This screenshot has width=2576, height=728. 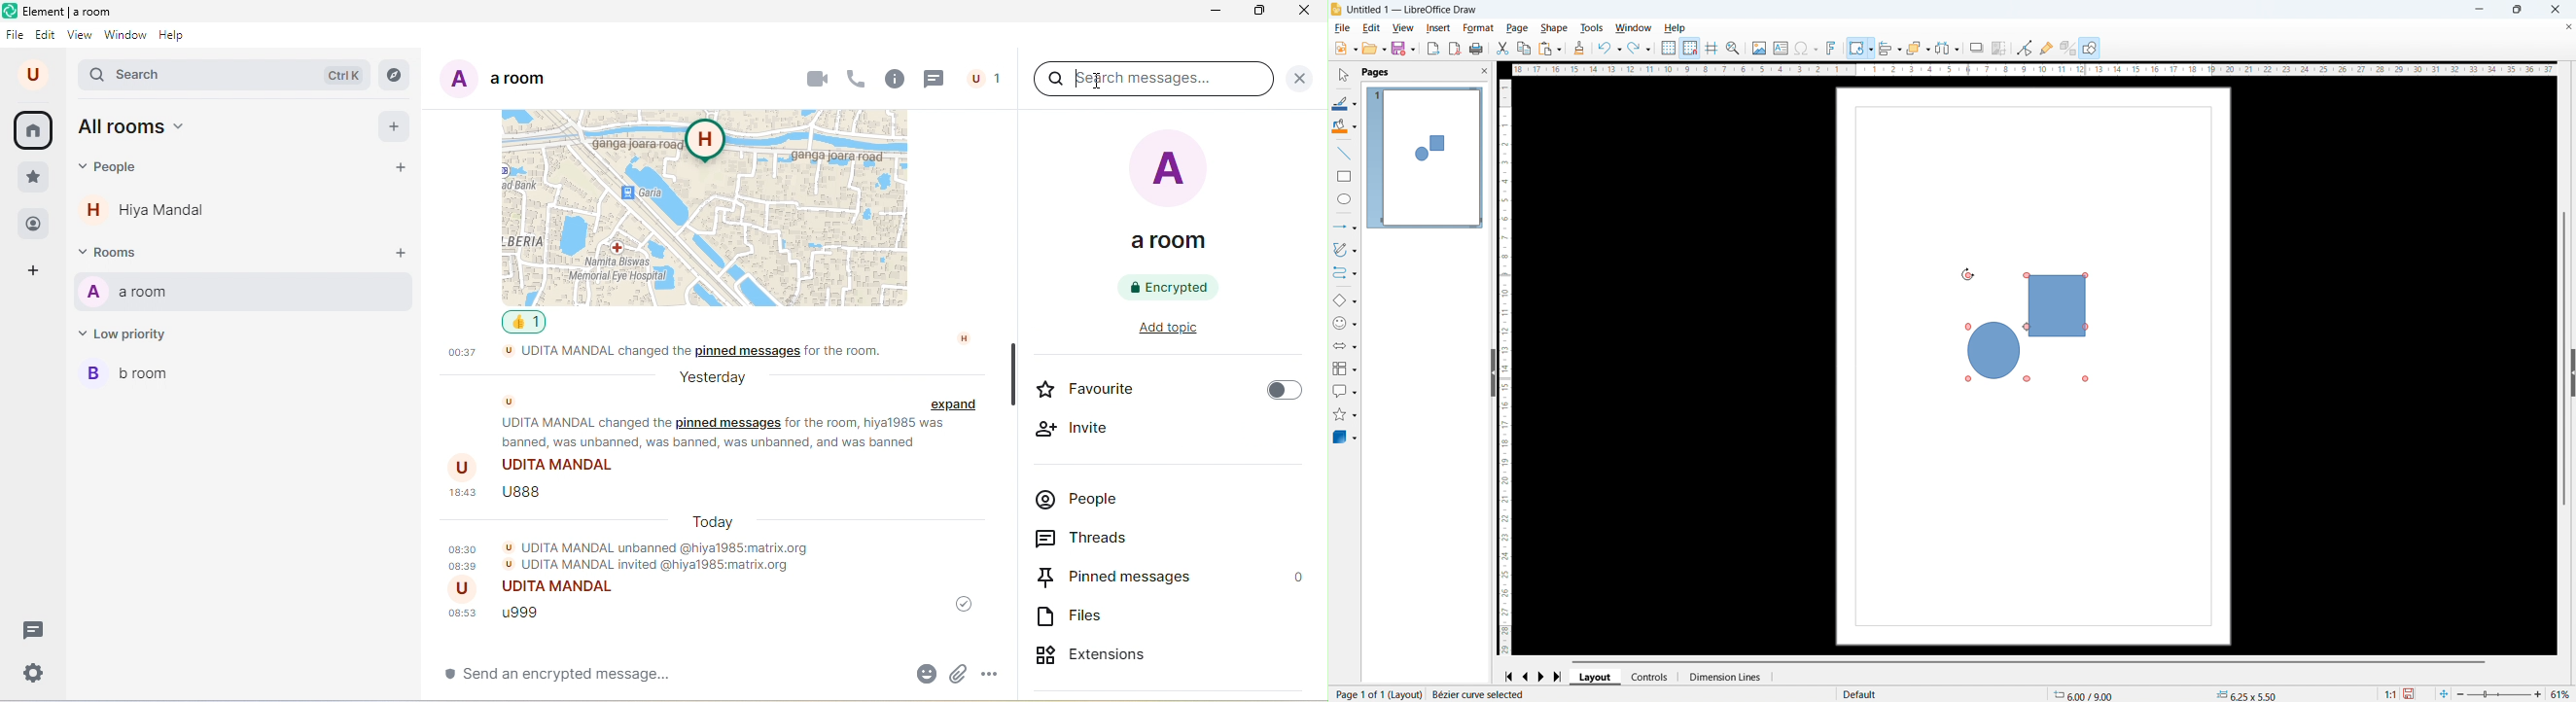 I want to click on add room, so click(x=400, y=254).